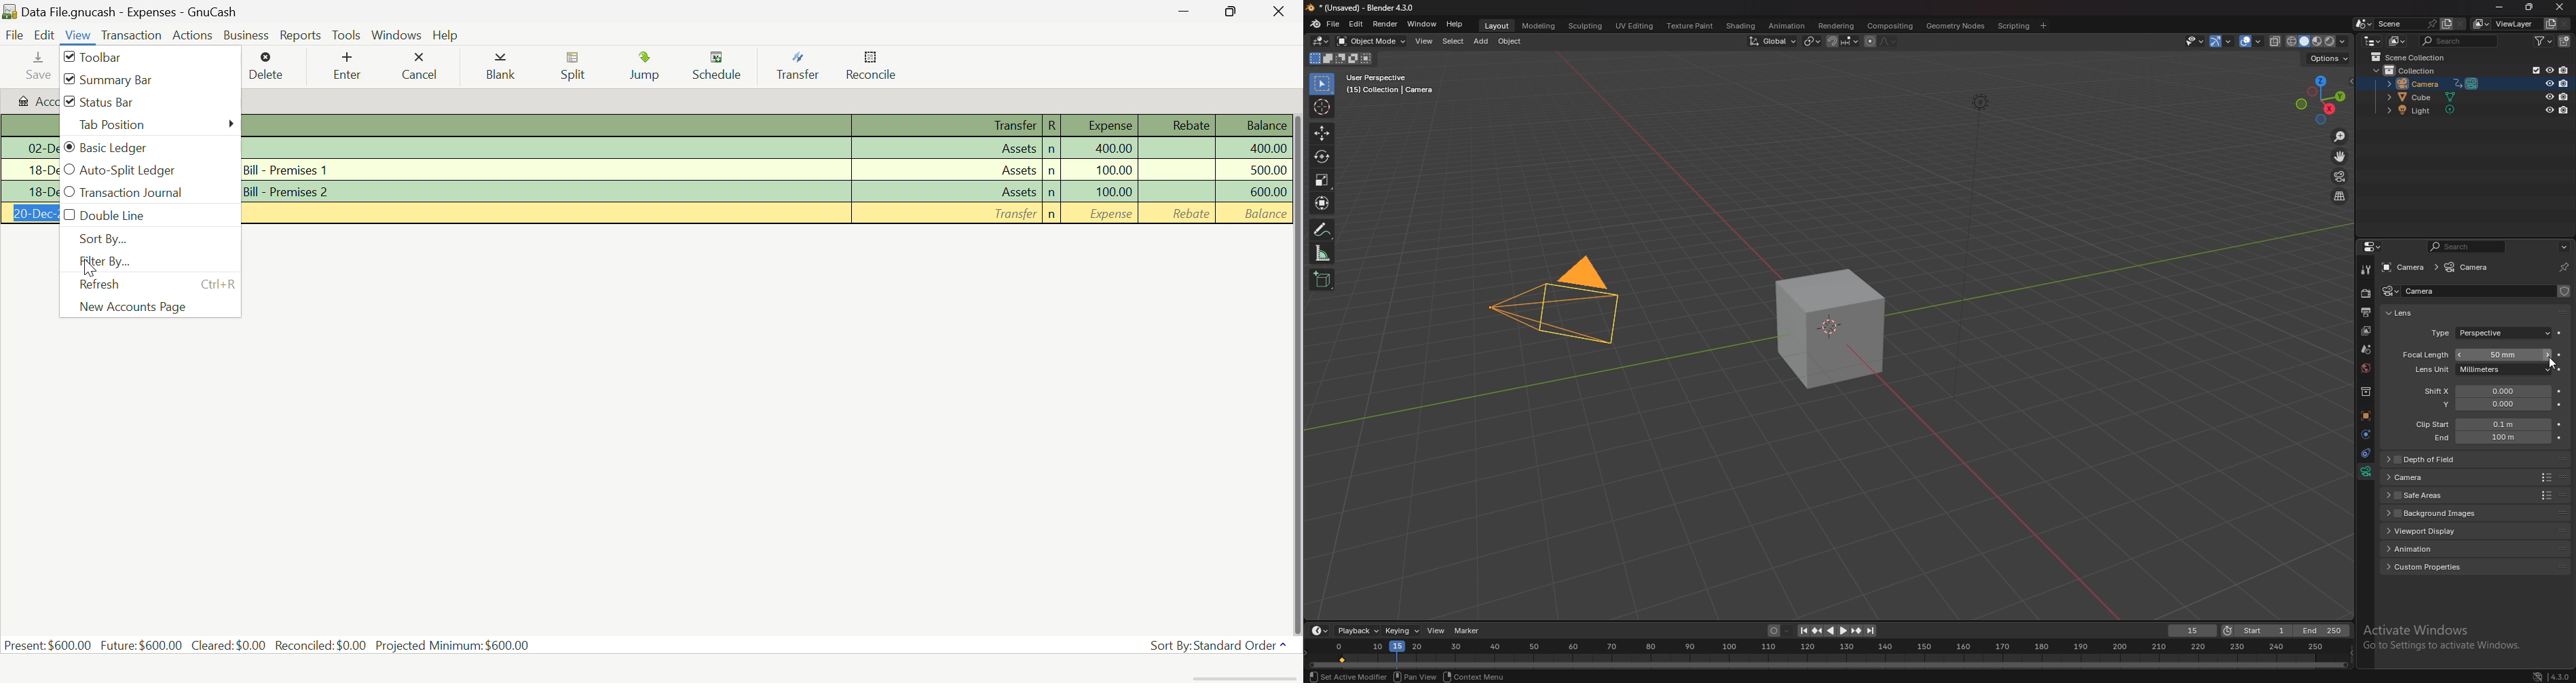 The width and height of the screenshot is (2576, 700). What do you see at coordinates (398, 34) in the screenshot?
I see `Windows` at bounding box center [398, 34].